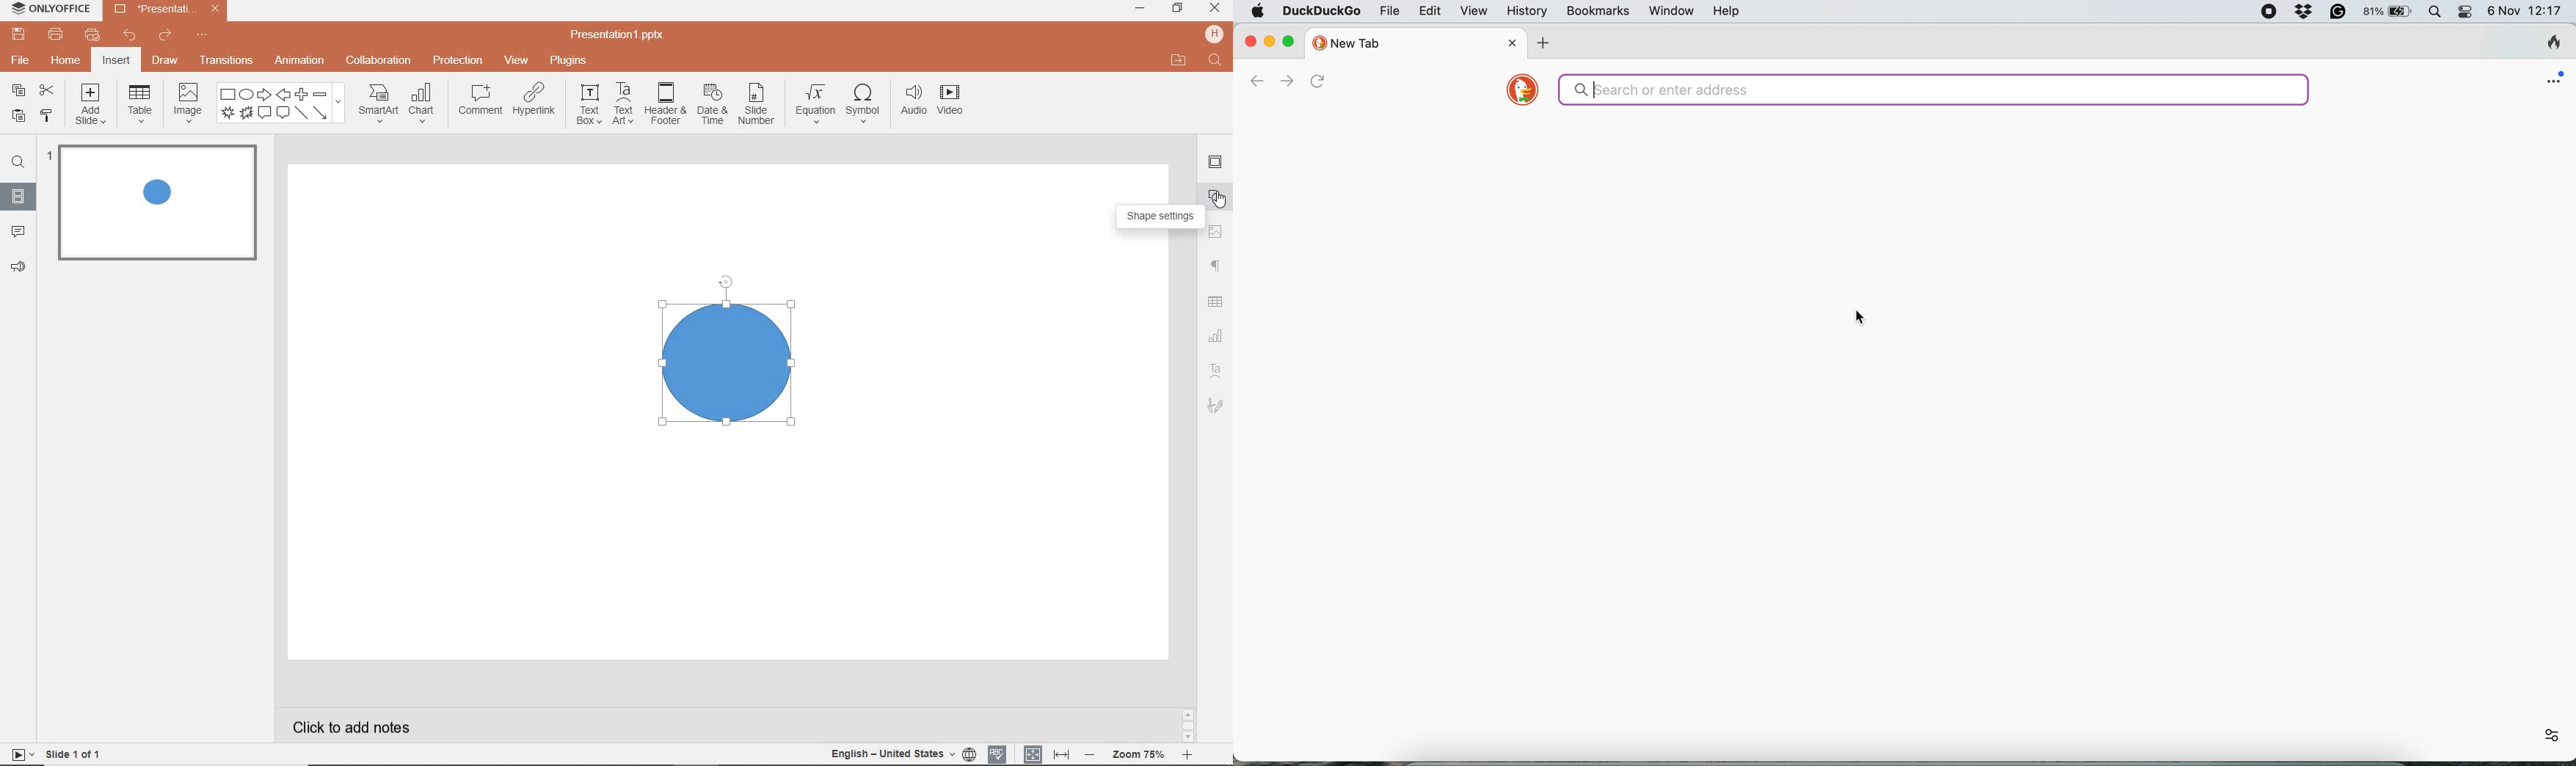  What do you see at coordinates (17, 269) in the screenshot?
I see `feedback & support` at bounding box center [17, 269].